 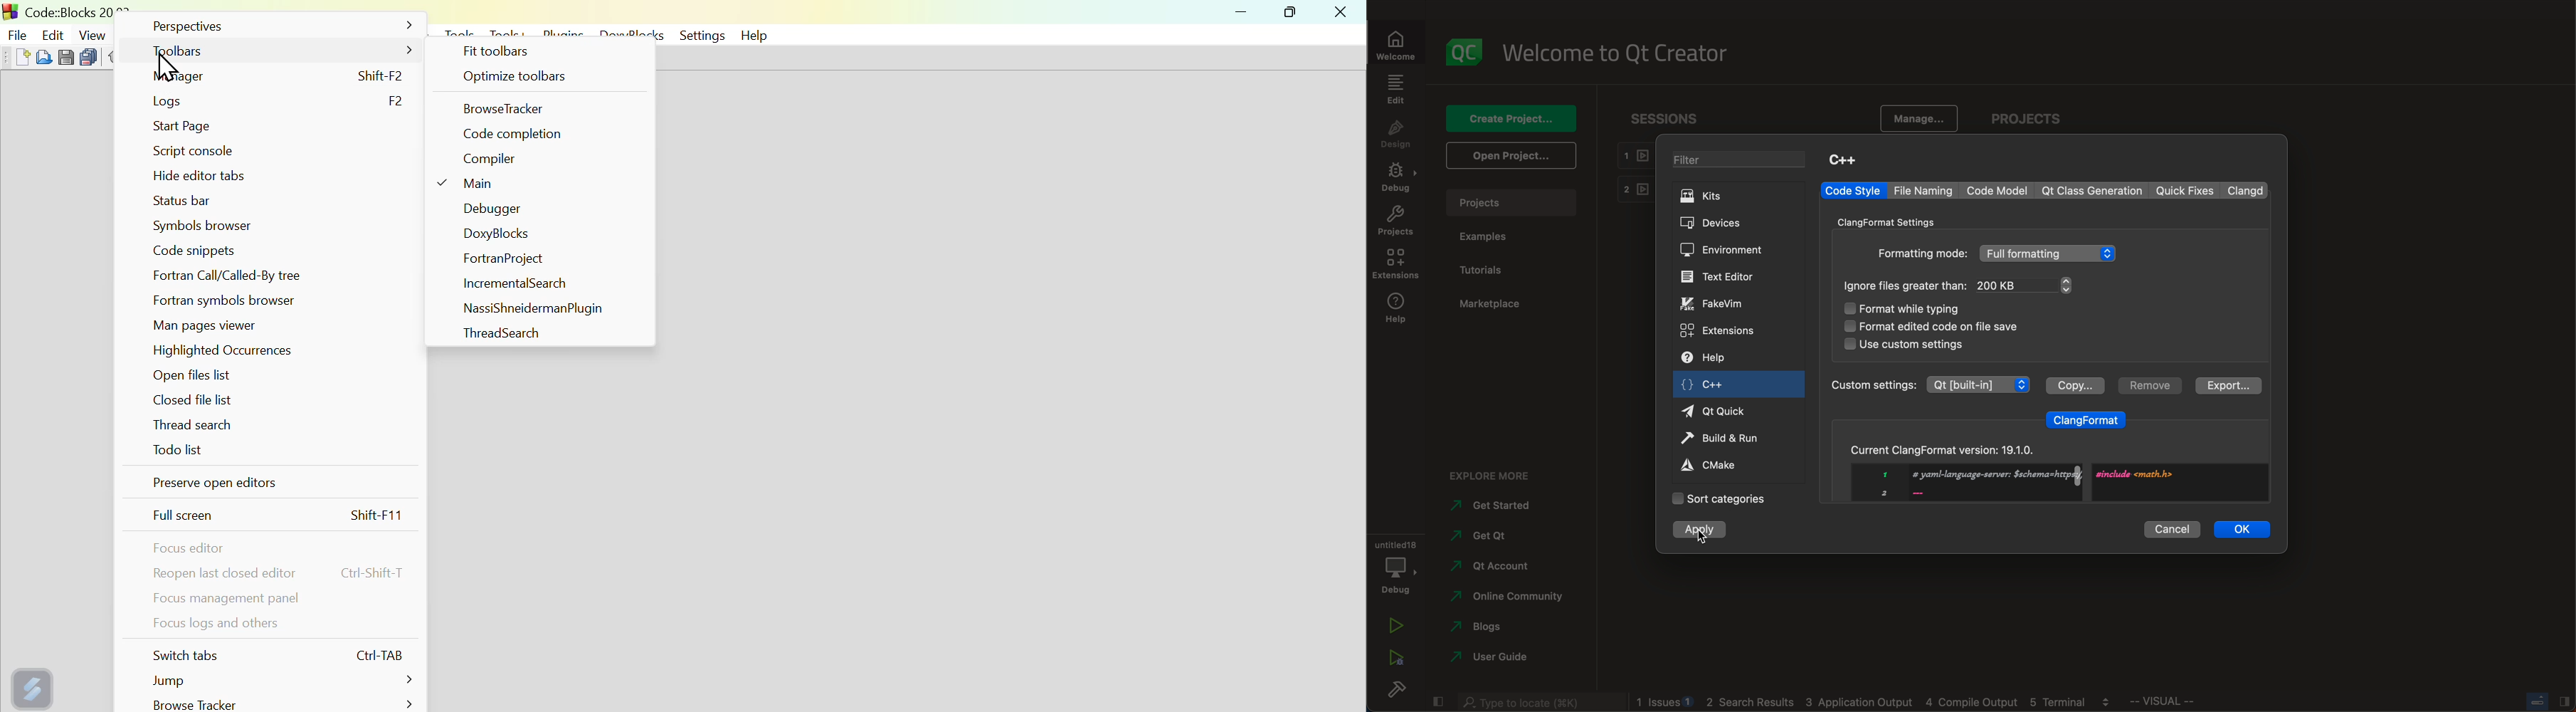 I want to click on format edited, so click(x=1946, y=325).